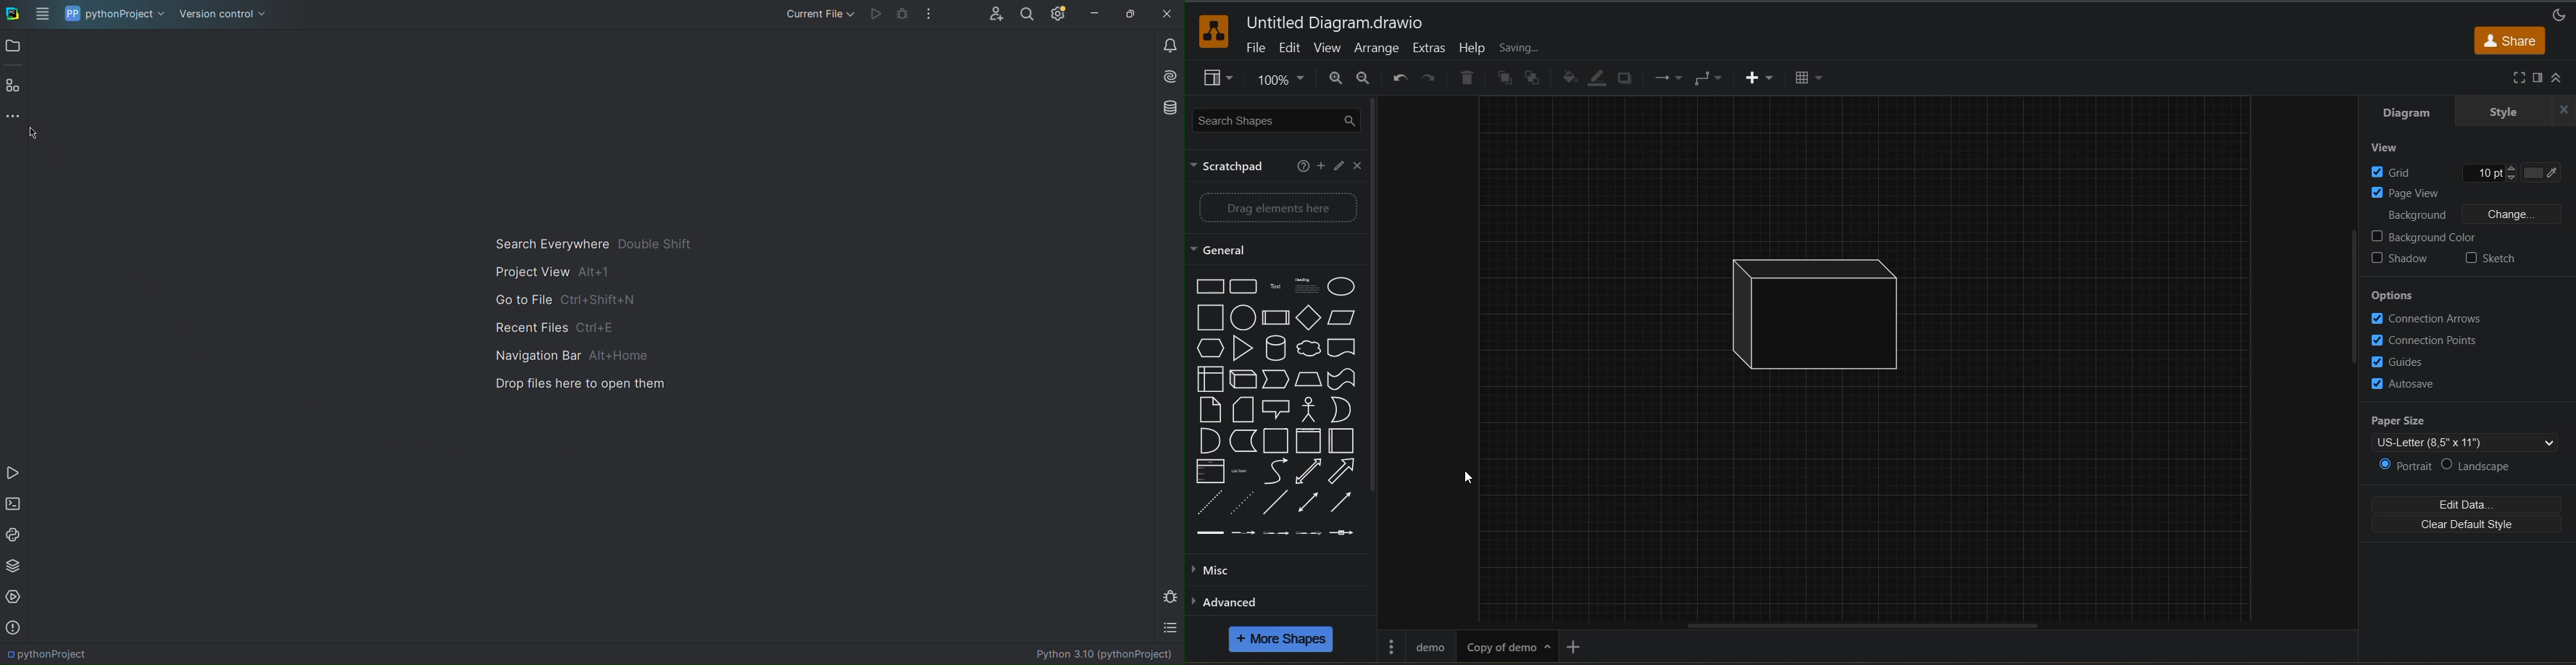 Image resolution: width=2576 pixels, height=672 pixels. I want to click on general, so click(1222, 251).